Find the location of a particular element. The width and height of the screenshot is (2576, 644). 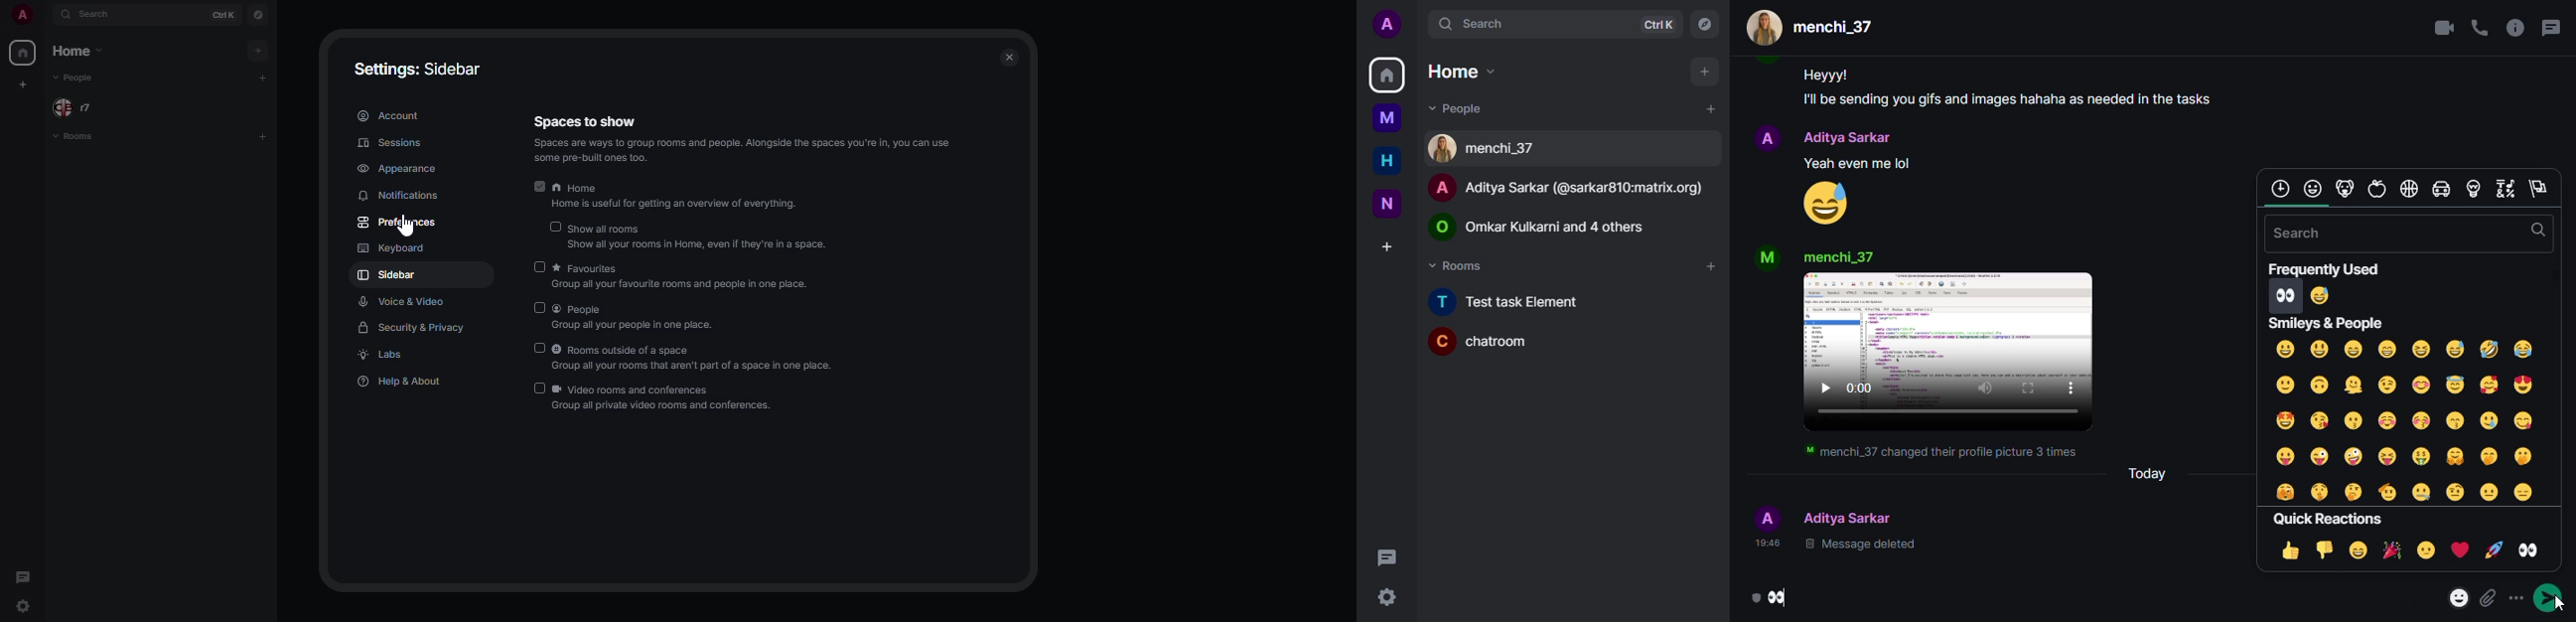

threads is located at coordinates (1389, 558).